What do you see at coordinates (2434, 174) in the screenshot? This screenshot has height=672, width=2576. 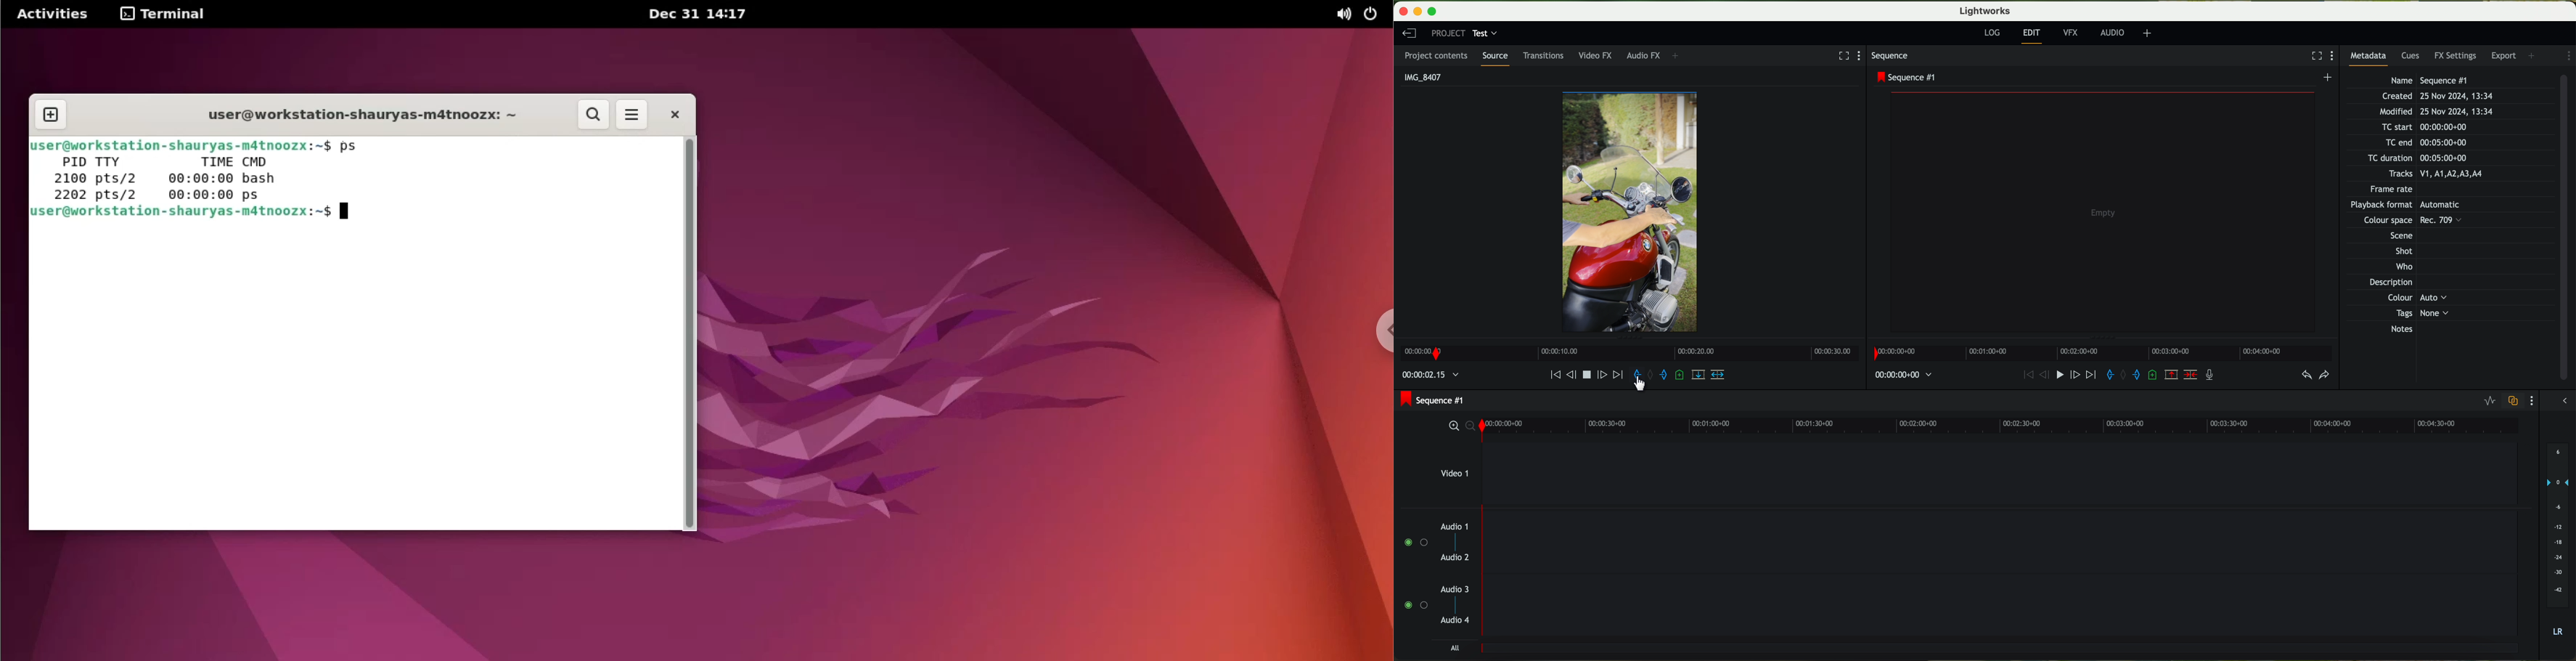 I see `Tracks` at bounding box center [2434, 174].